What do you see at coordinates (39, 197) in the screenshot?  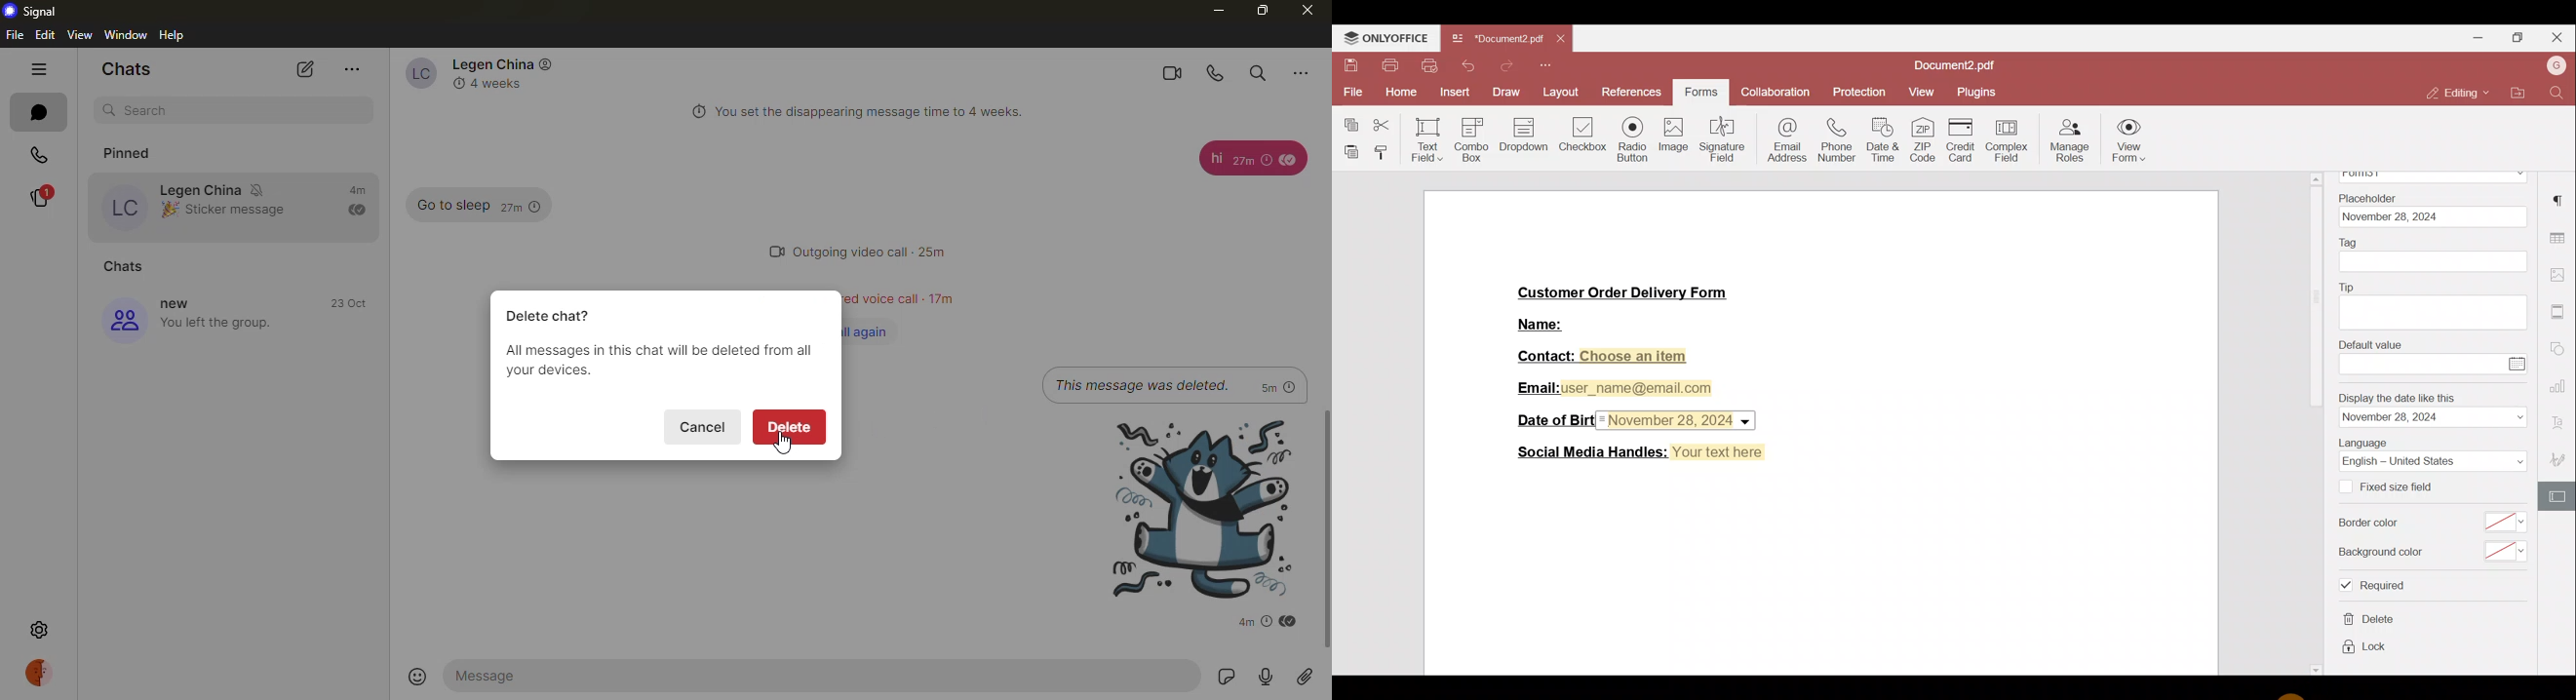 I see `stories` at bounding box center [39, 197].